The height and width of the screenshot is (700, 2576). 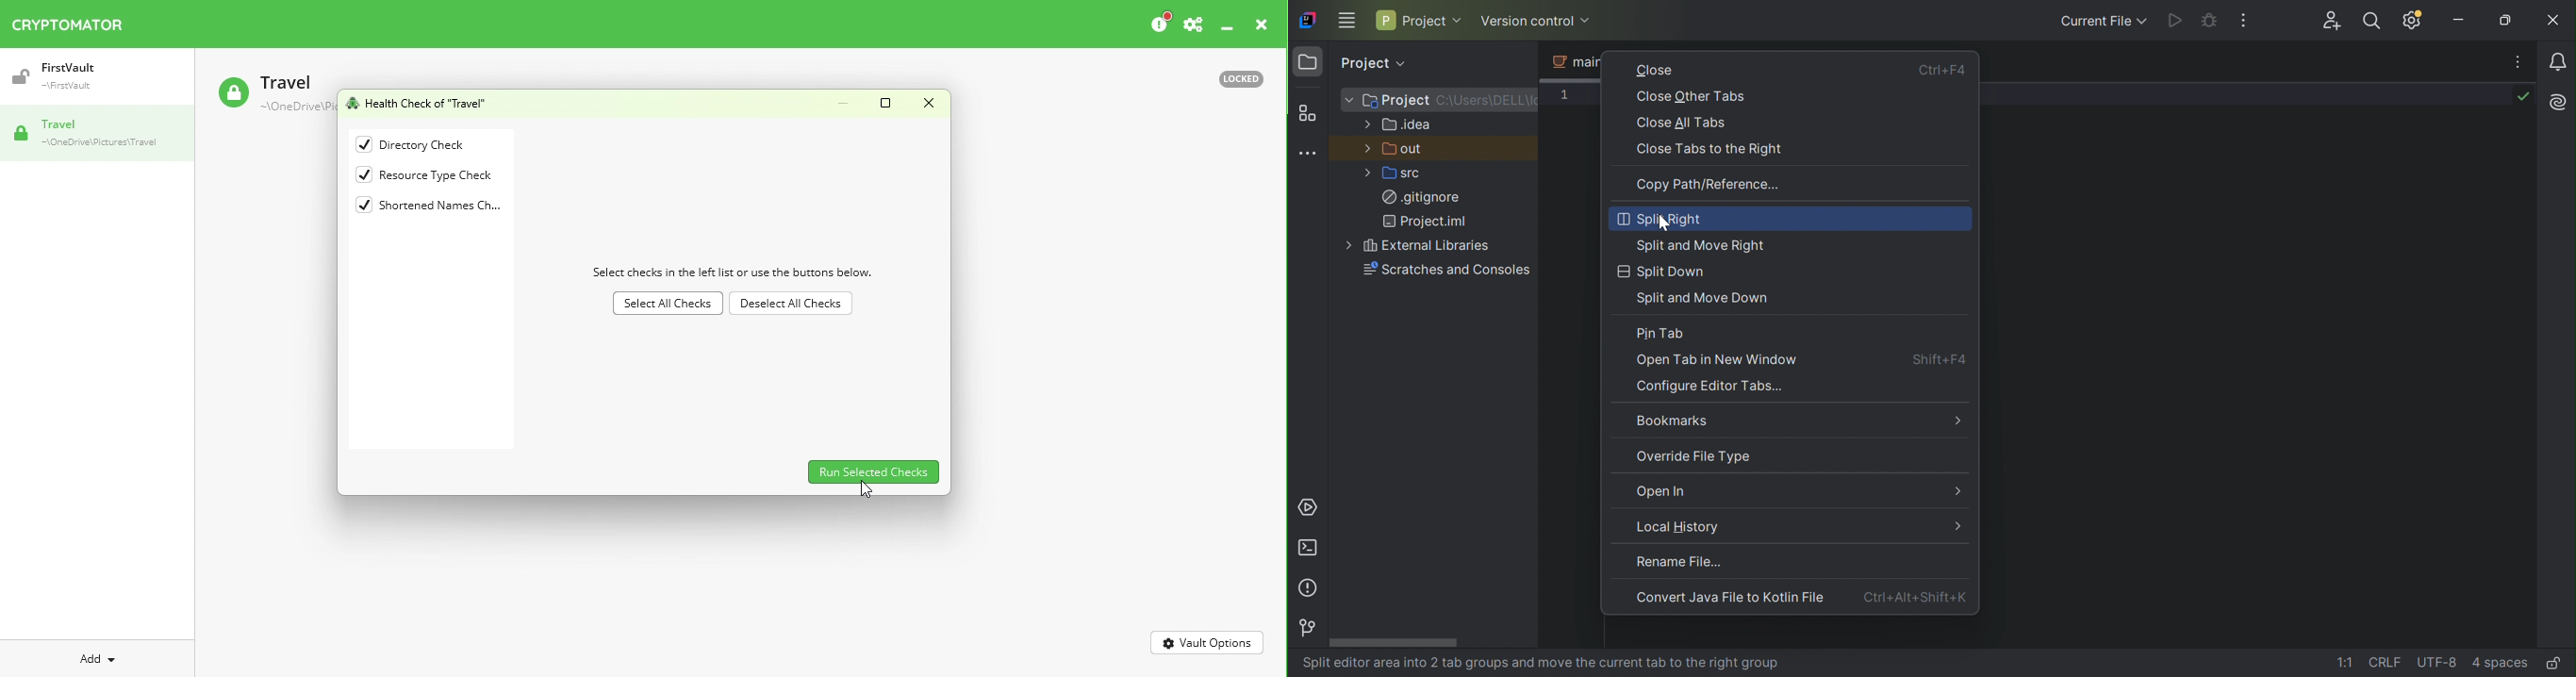 What do you see at coordinates (447, 205) in the screenshot?
I see `Shortened names checks` at bounding box center [447, 205].